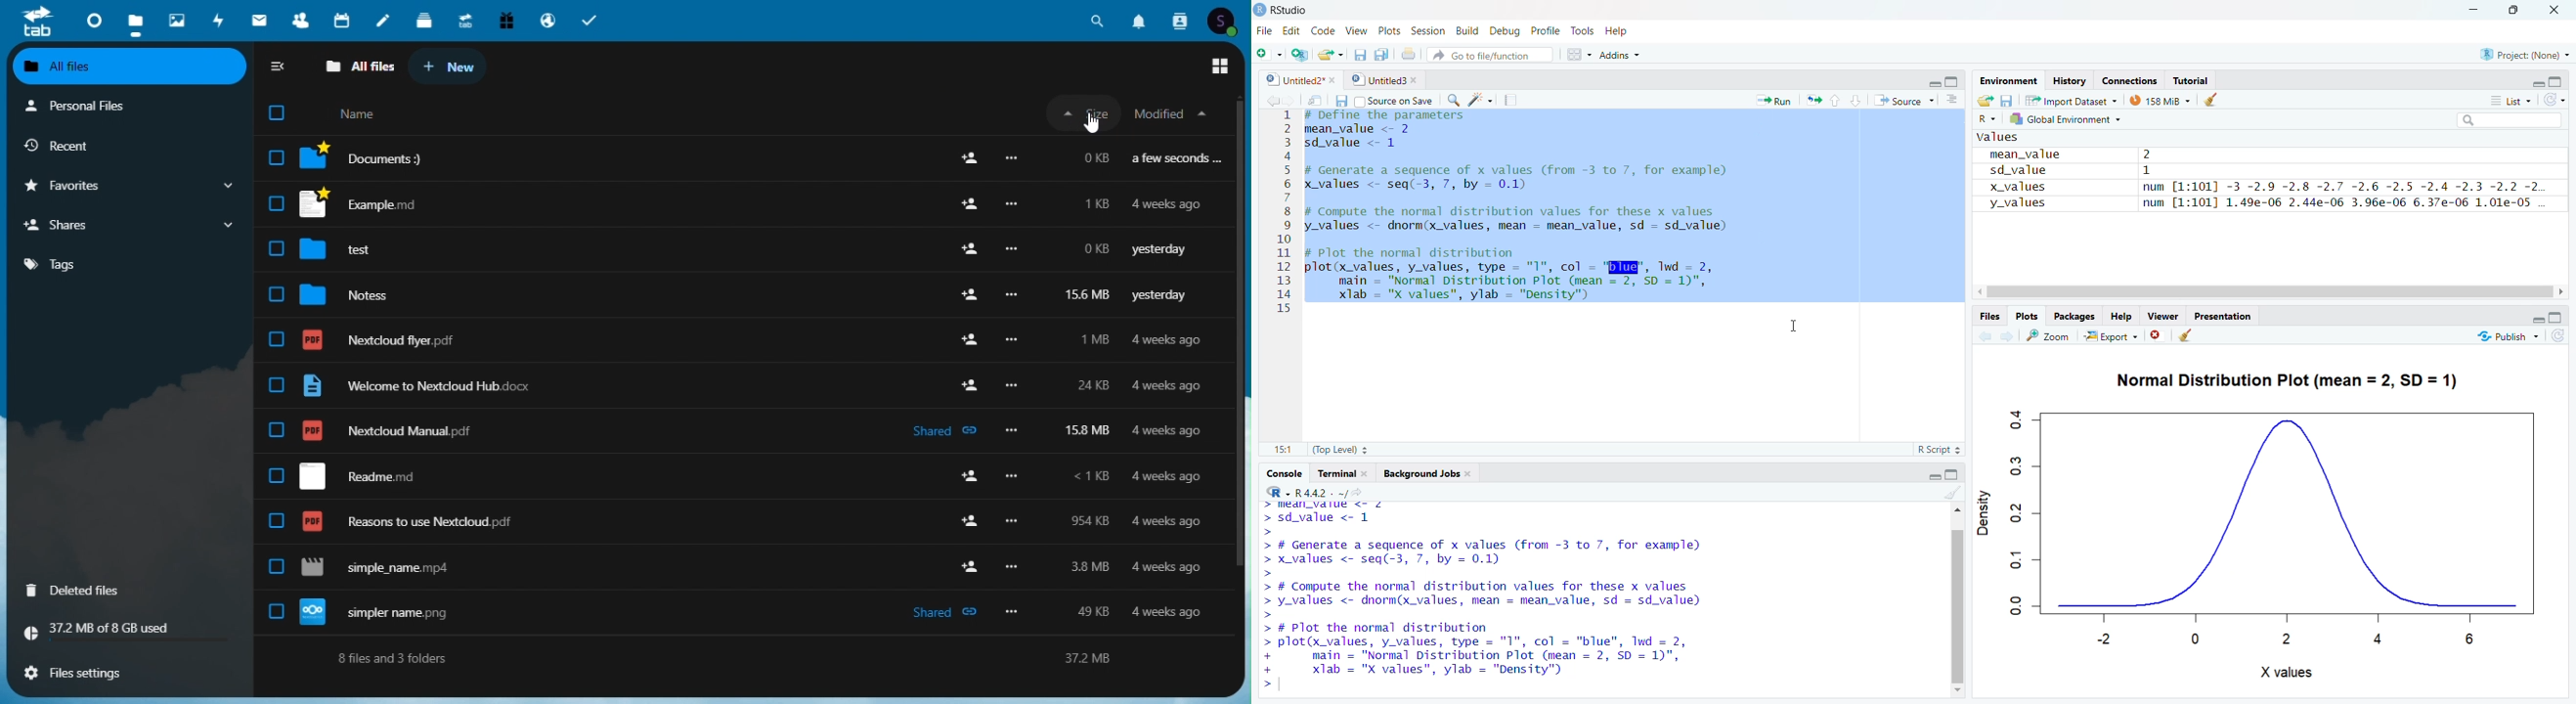  What do you see at coordinates (1505, 98) in the screenshot?
I see `compile report` at bounding box center [1505, 98].